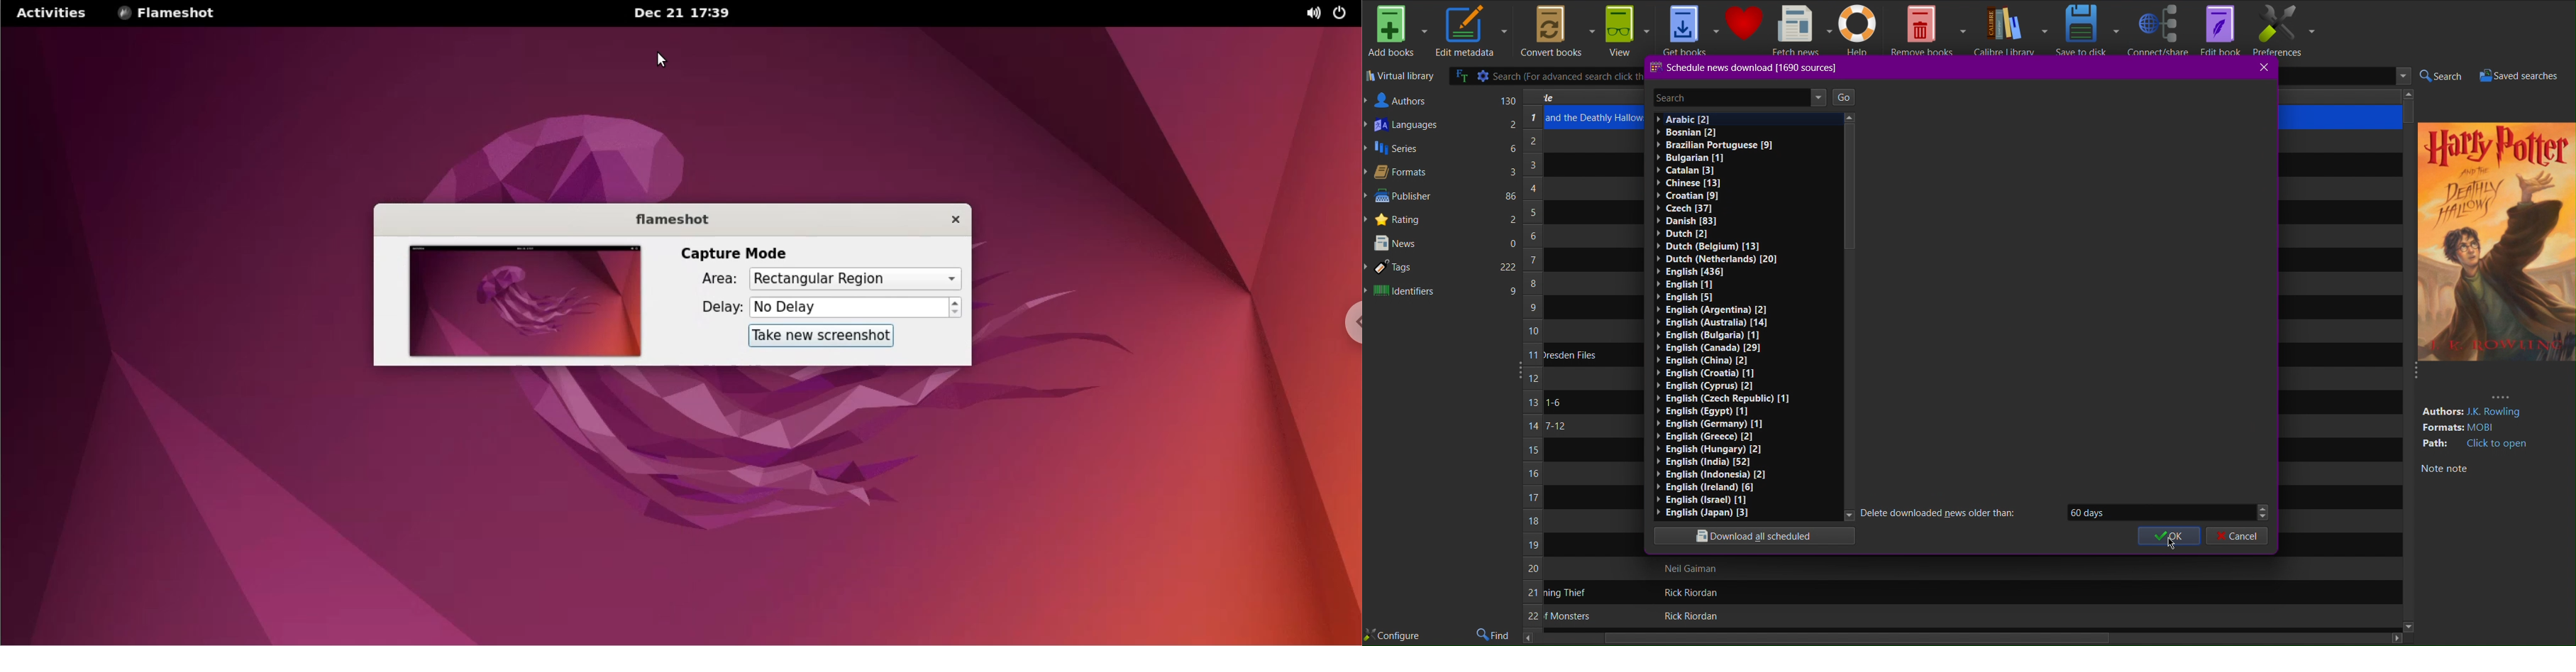  What do you see at coordinates (956, 308) in the screenshot?
I see `increment and decrement delay time` at bounding box center [956, 308].